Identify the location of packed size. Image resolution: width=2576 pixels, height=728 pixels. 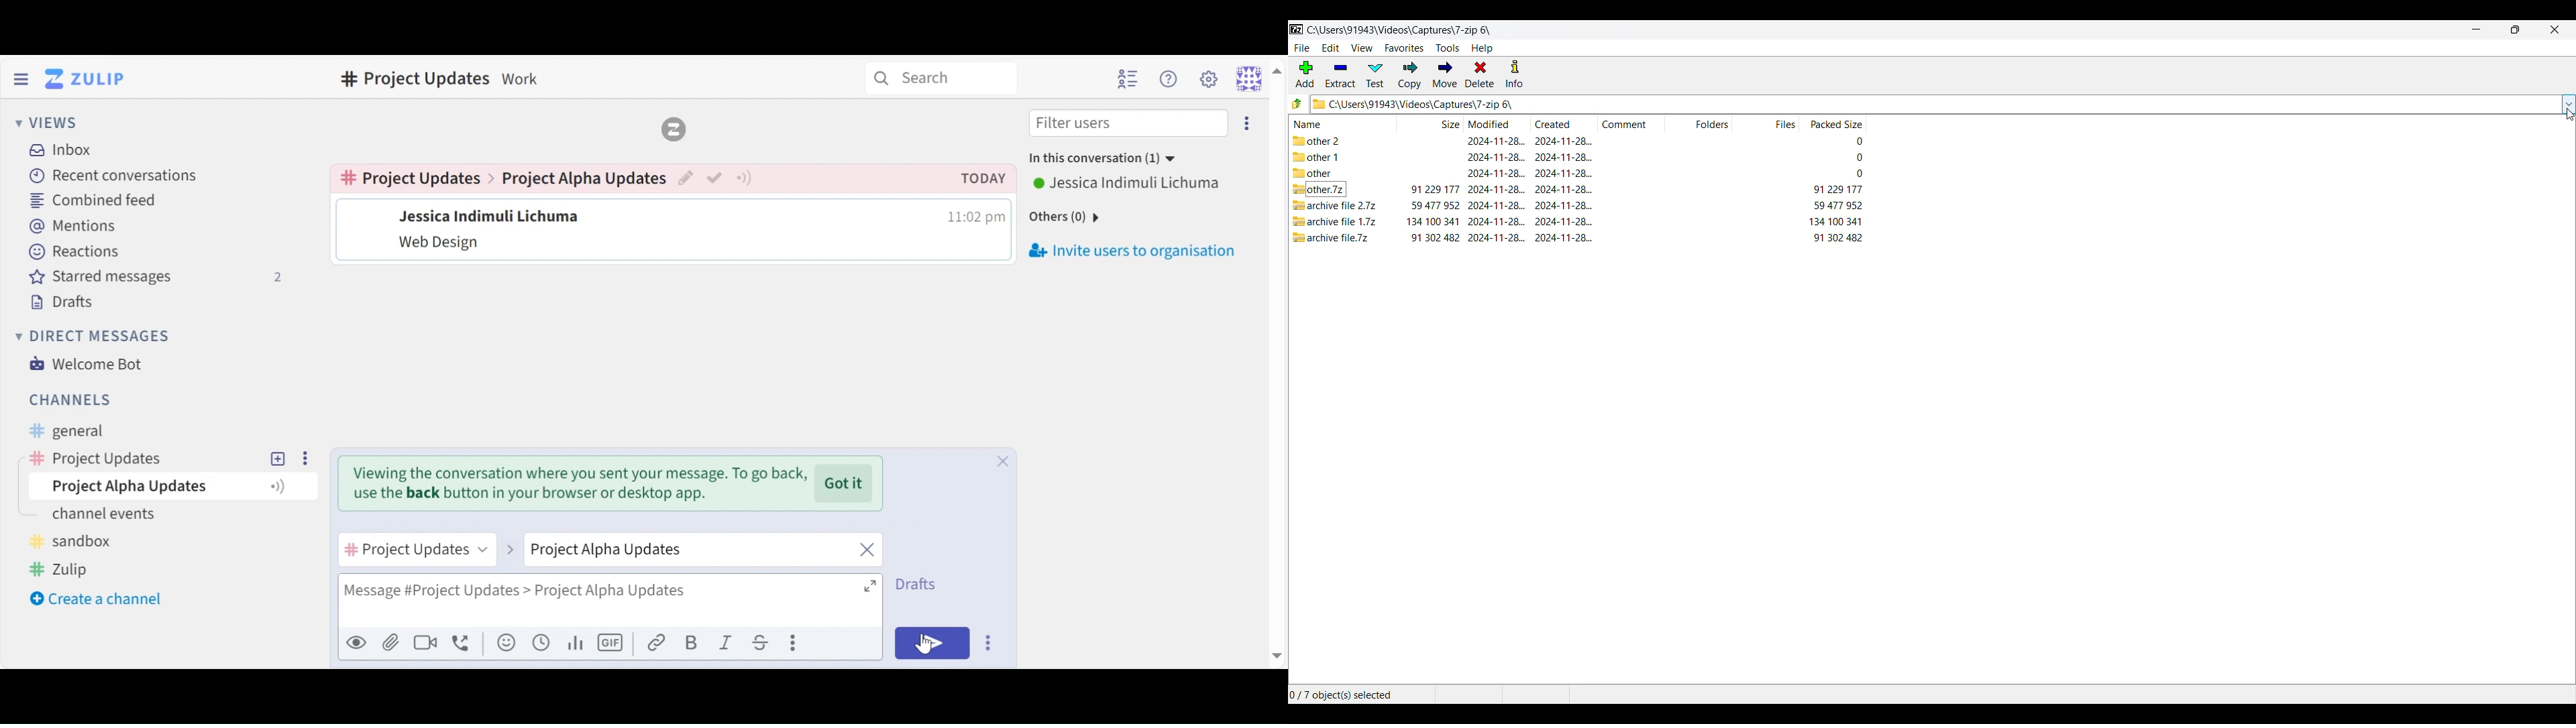
(1858, 157).